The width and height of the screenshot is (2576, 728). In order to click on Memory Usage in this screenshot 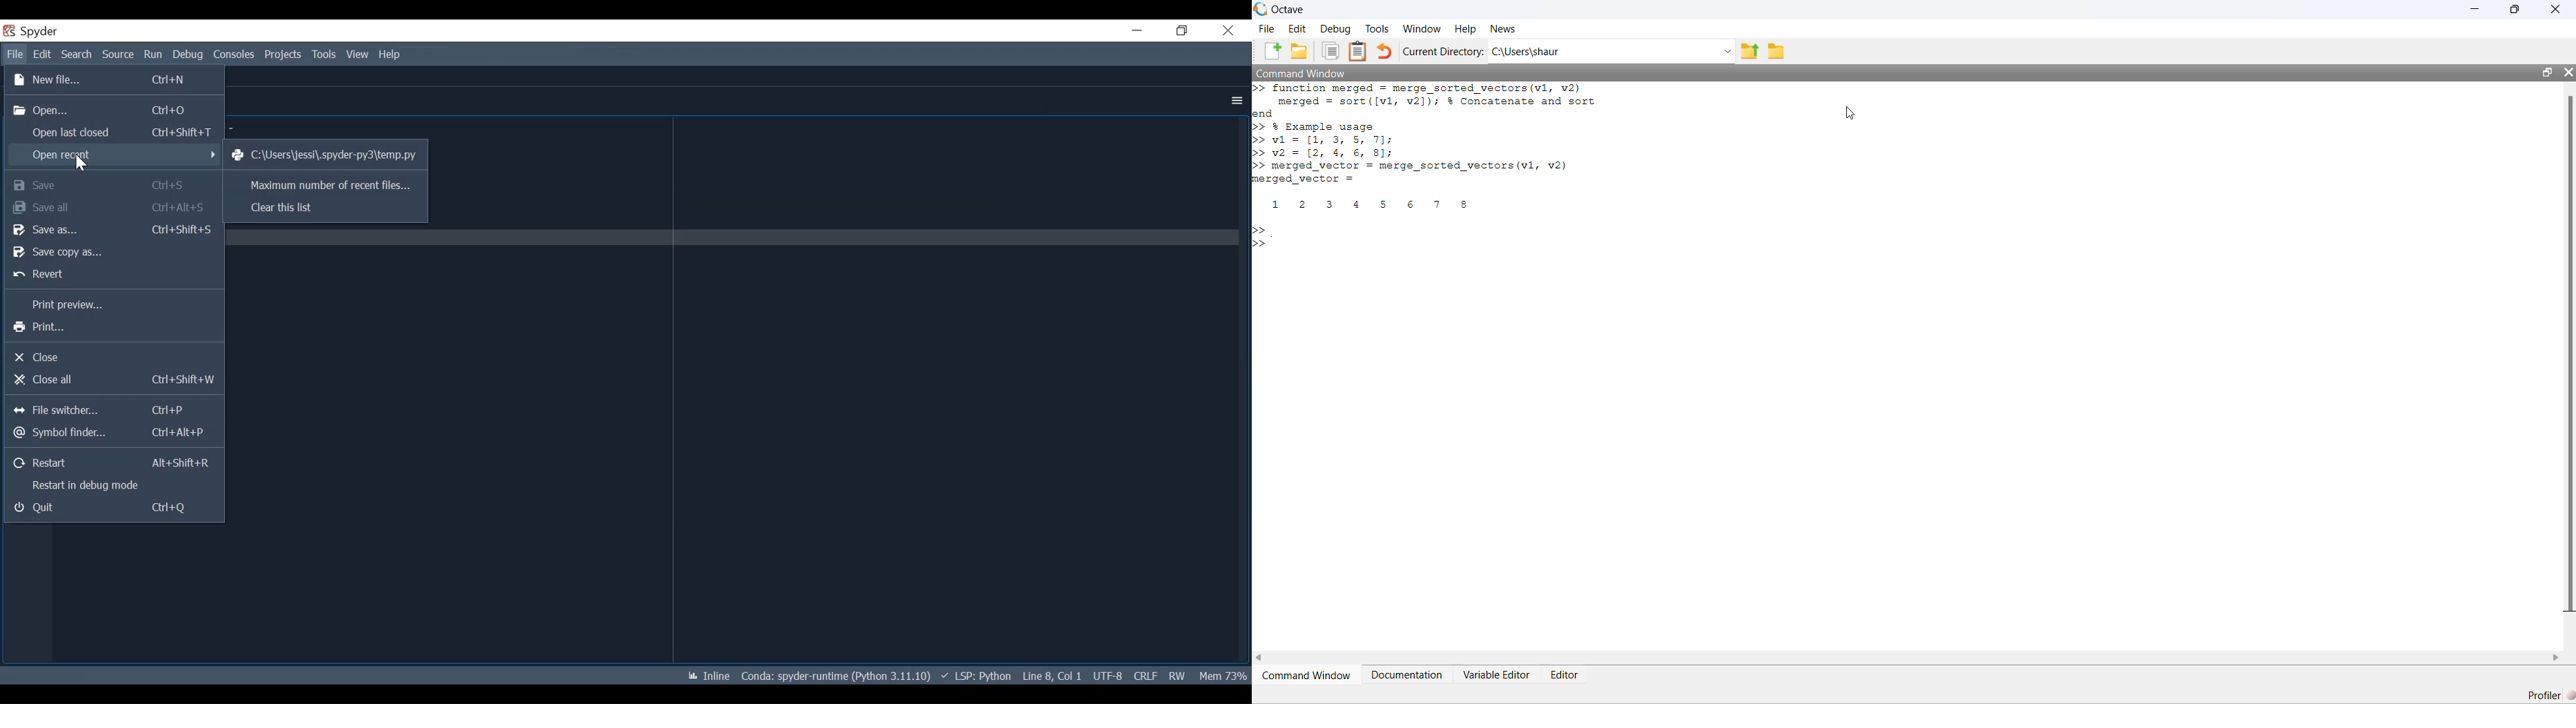, I will do `click(1223, 675)`.